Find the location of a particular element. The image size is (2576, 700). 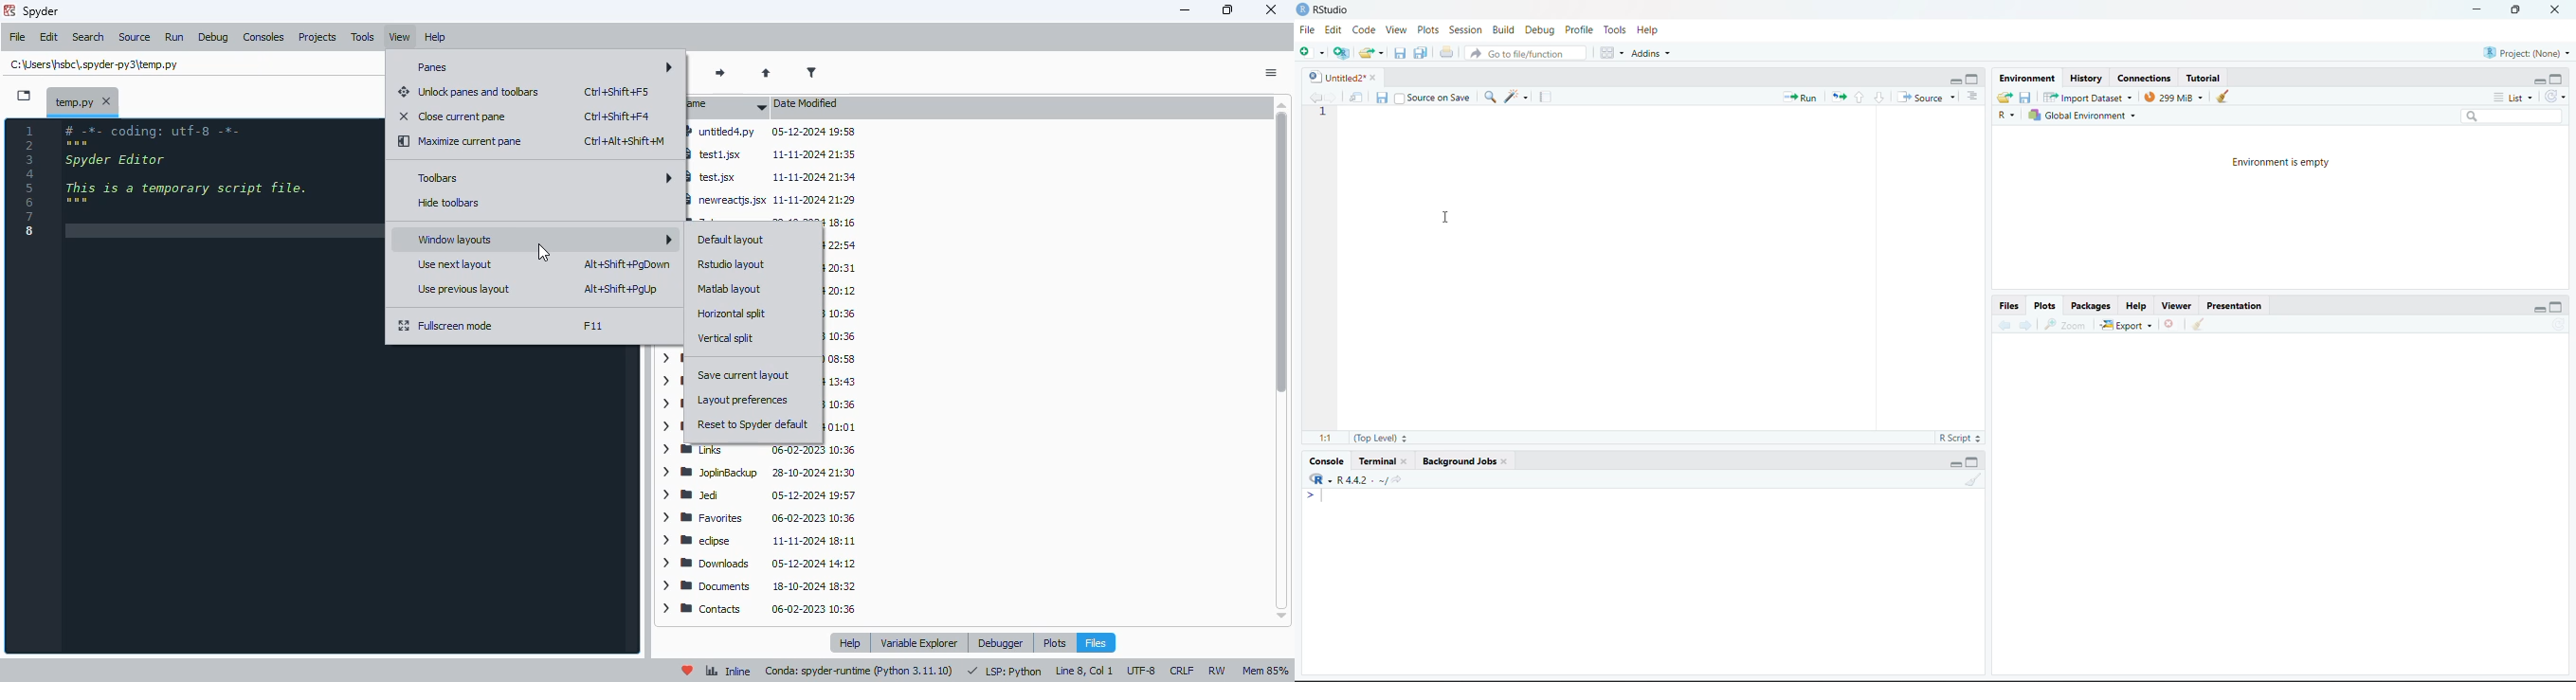

Project(None) is located at coordinates (2530, 53).